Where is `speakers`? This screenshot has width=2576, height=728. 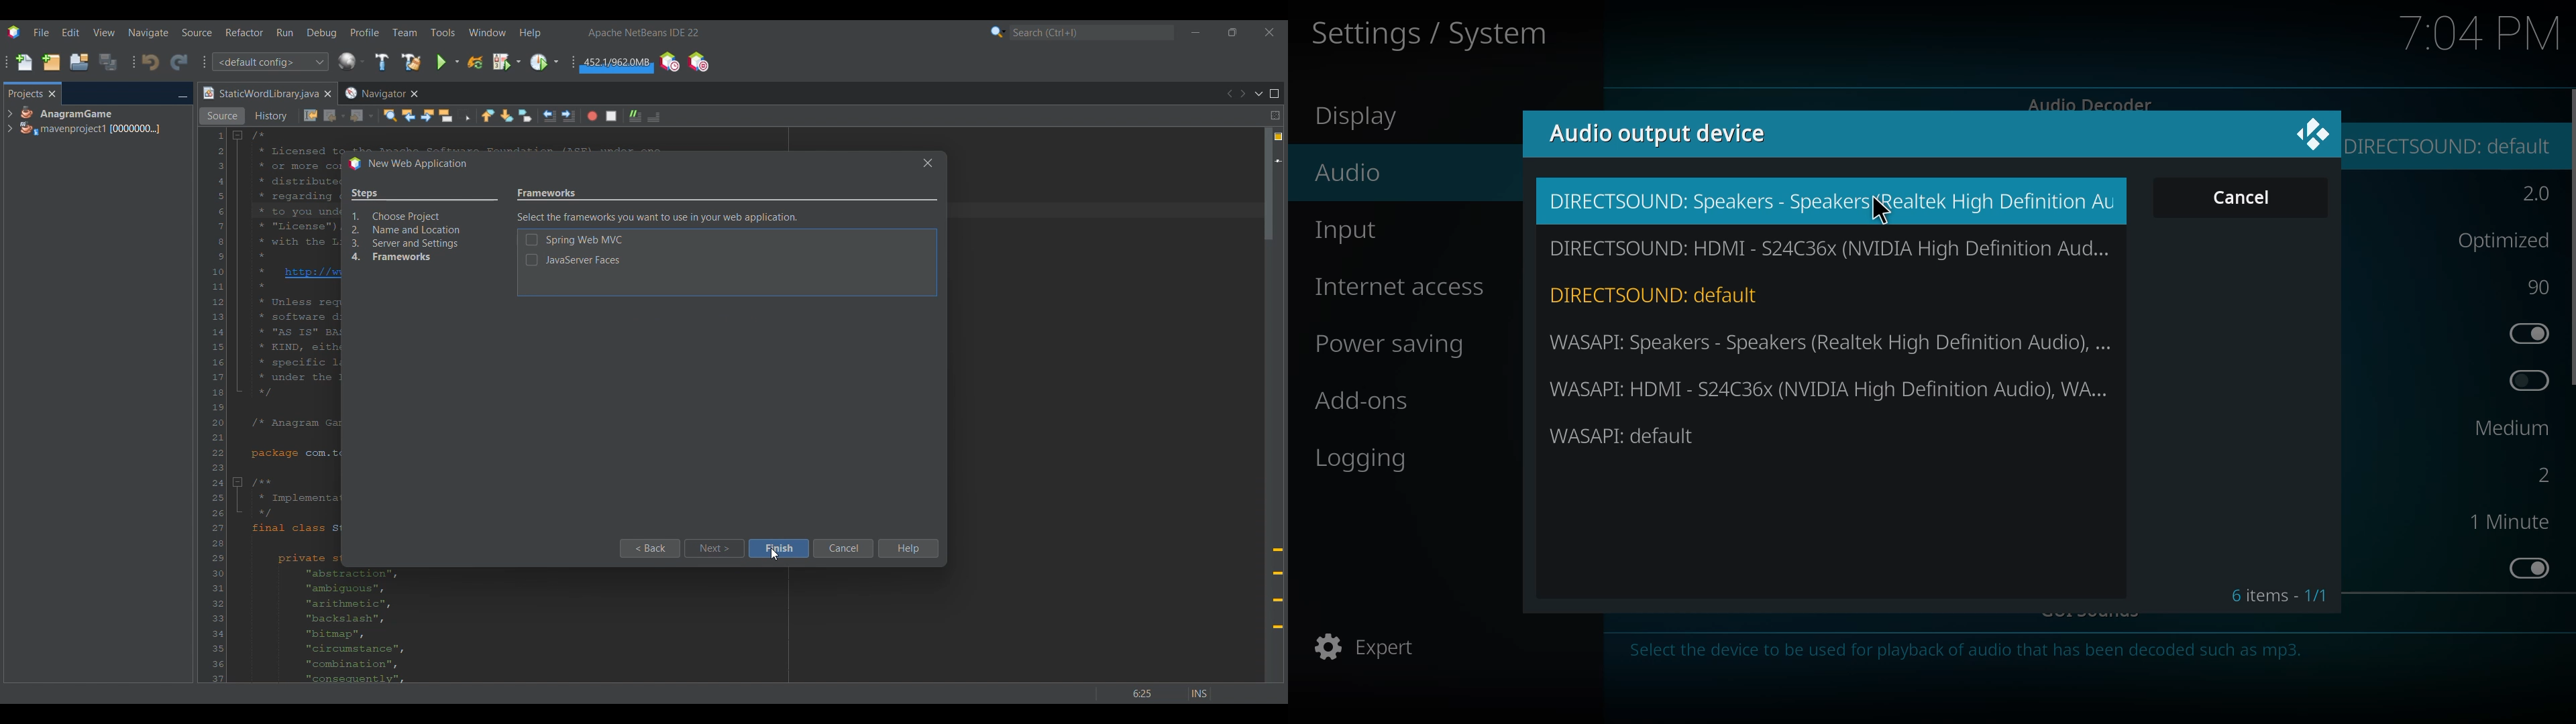
speakers is located at coordinates (1830, 200).